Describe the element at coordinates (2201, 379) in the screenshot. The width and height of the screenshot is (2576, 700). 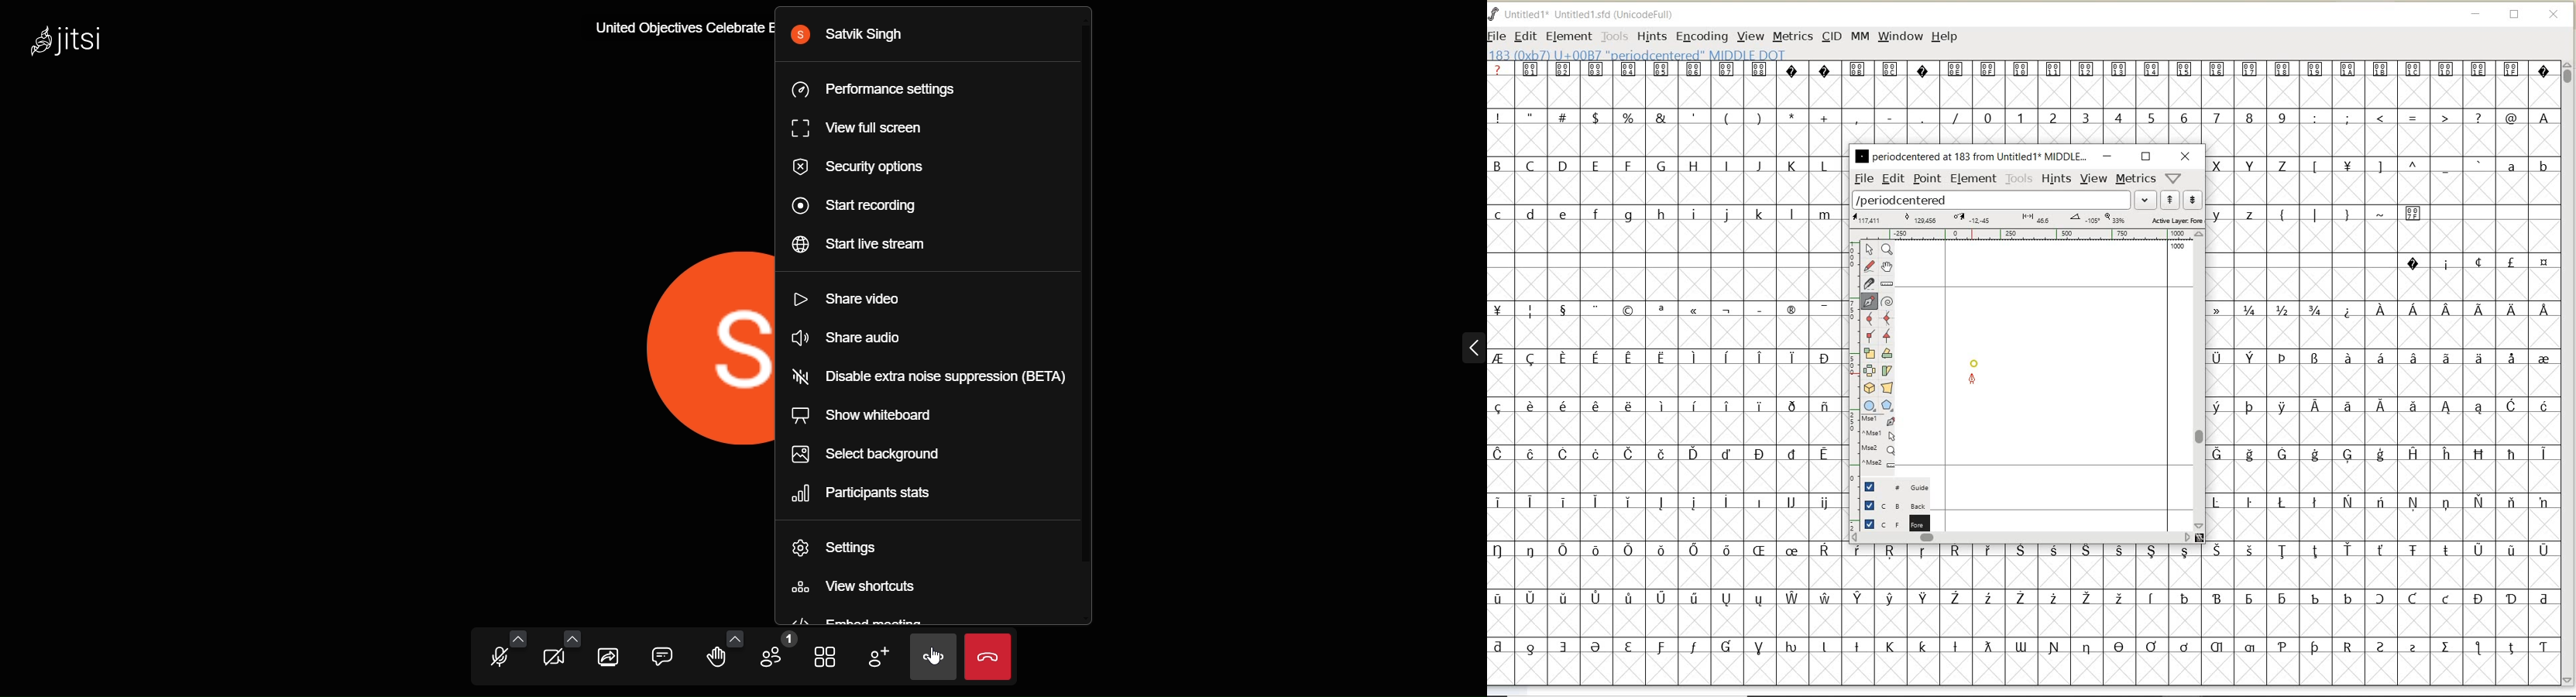
I see `scrollbar` at that location.